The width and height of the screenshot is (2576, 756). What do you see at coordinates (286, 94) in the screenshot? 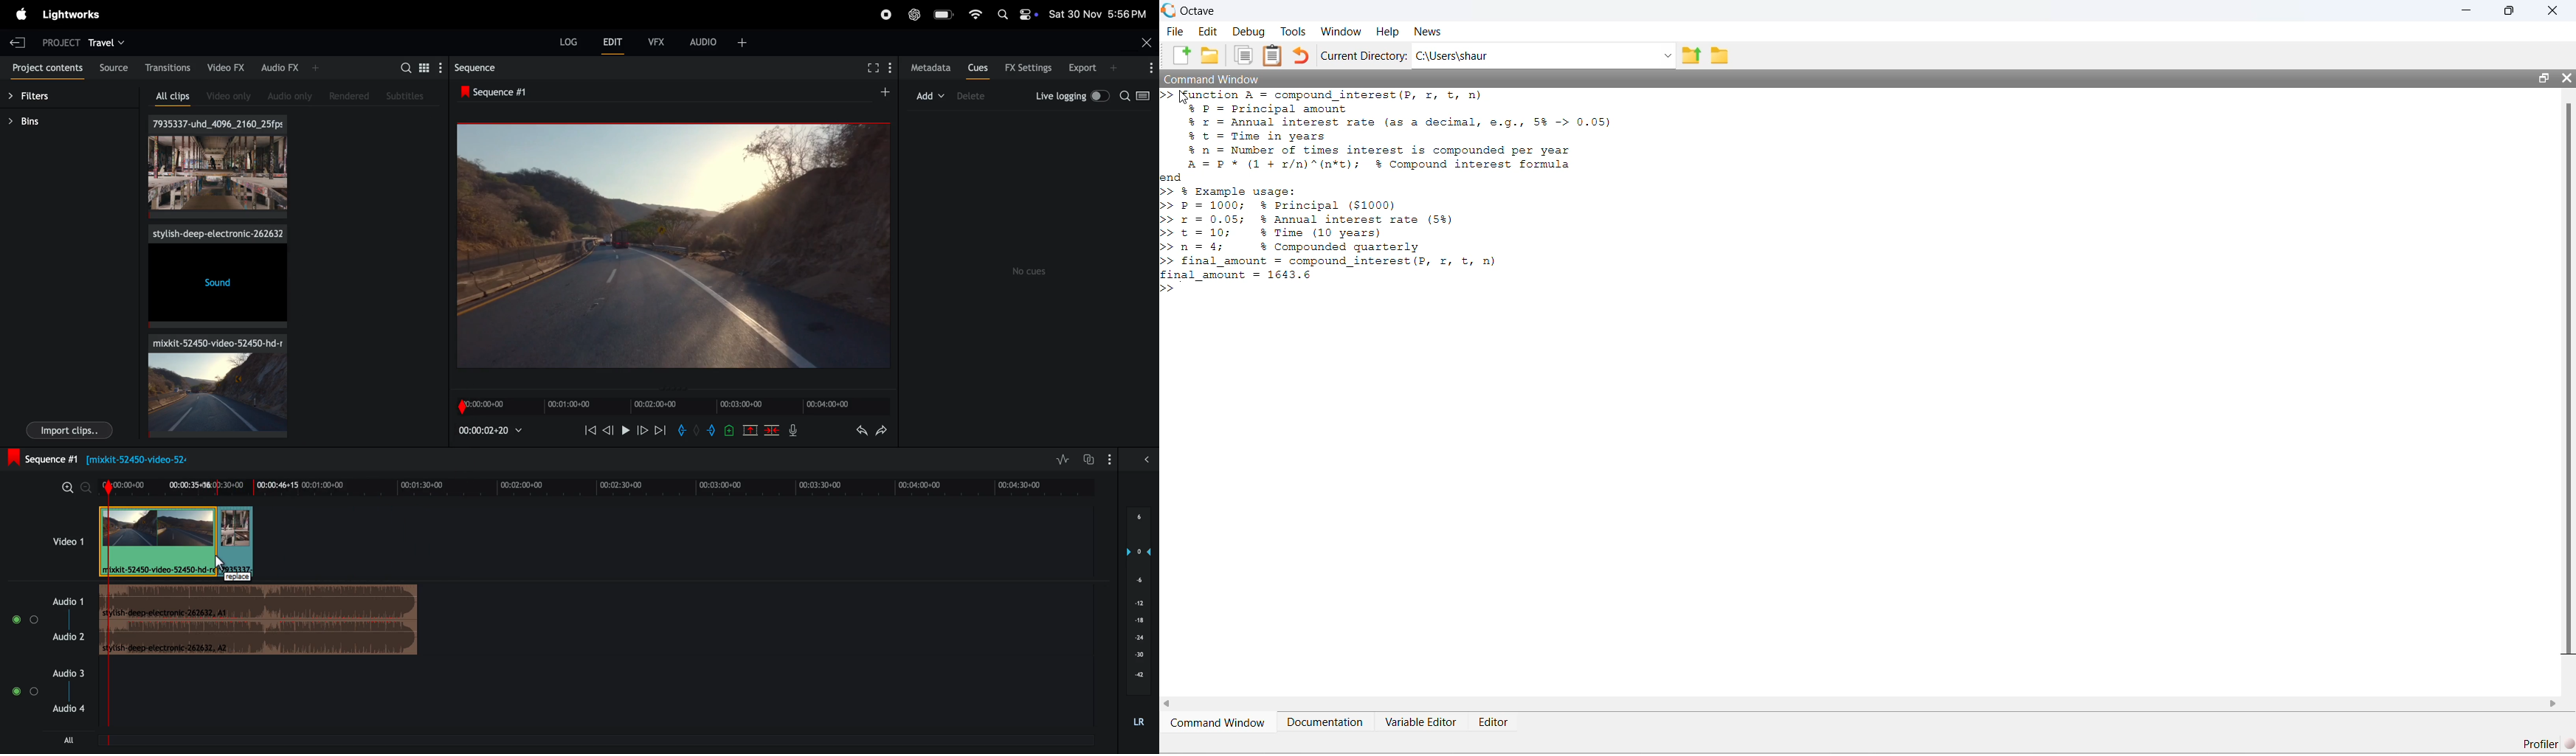
I see `audio only` at bounding box center [286, 94].